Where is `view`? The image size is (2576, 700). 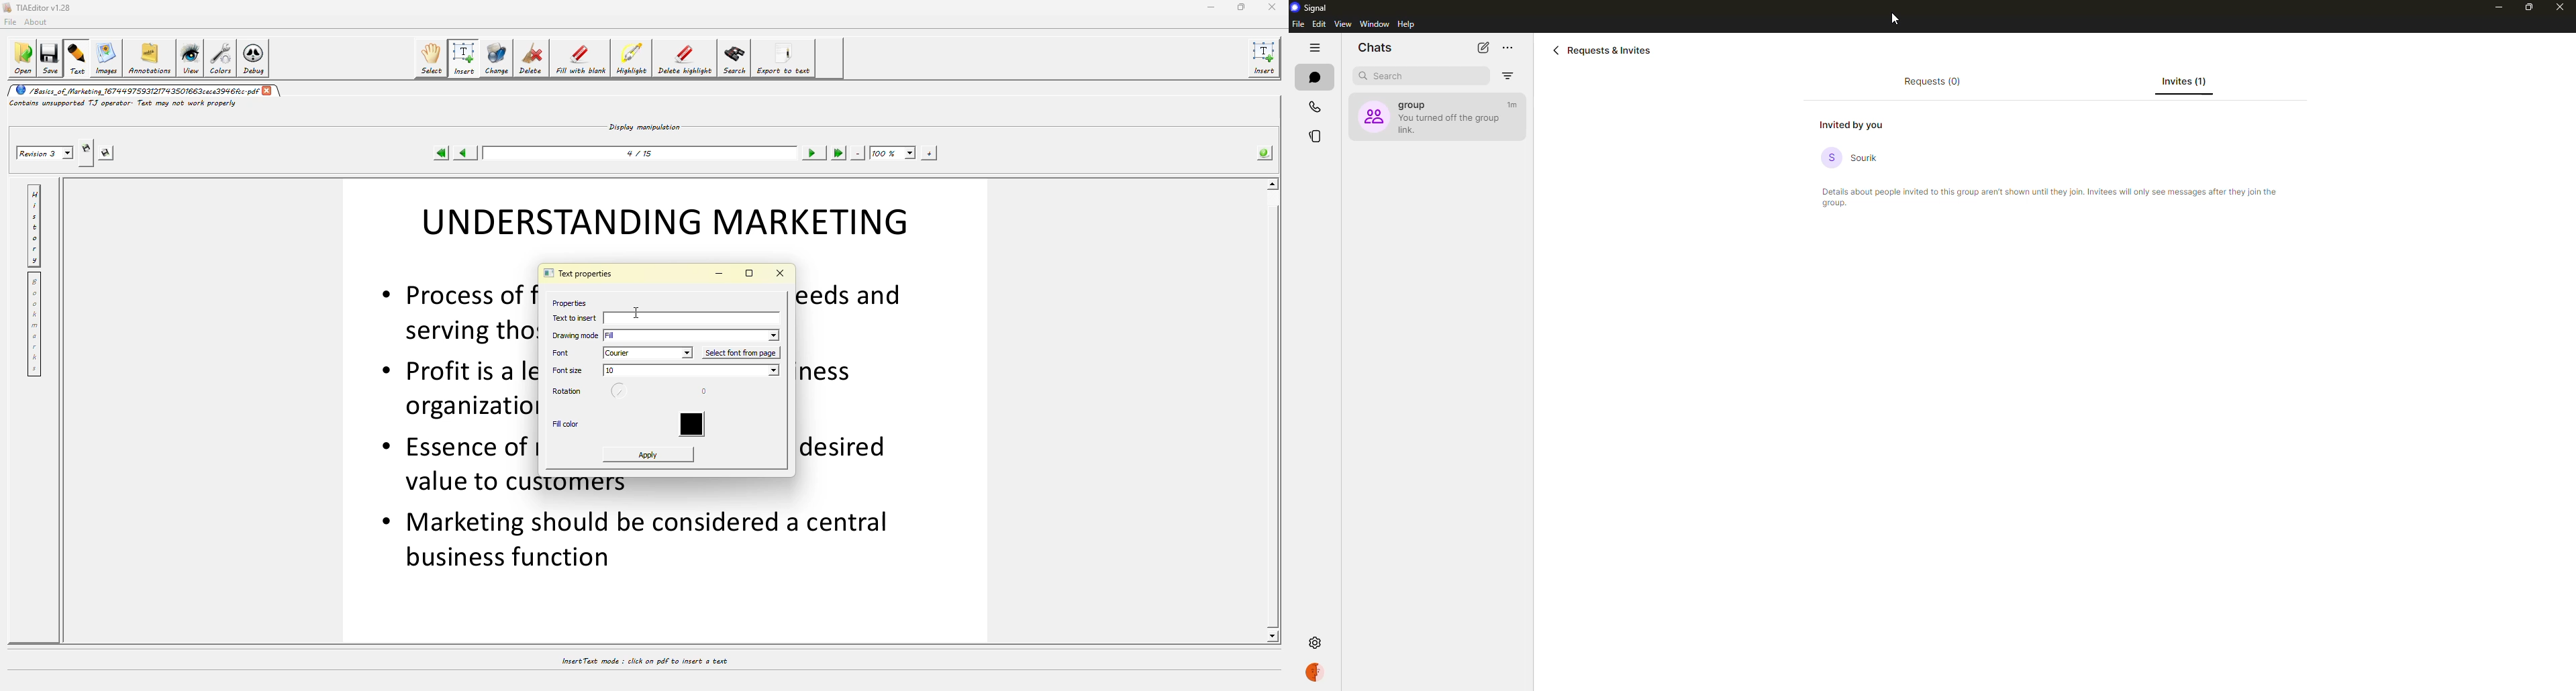
view is located at coordinates (1343, 25).